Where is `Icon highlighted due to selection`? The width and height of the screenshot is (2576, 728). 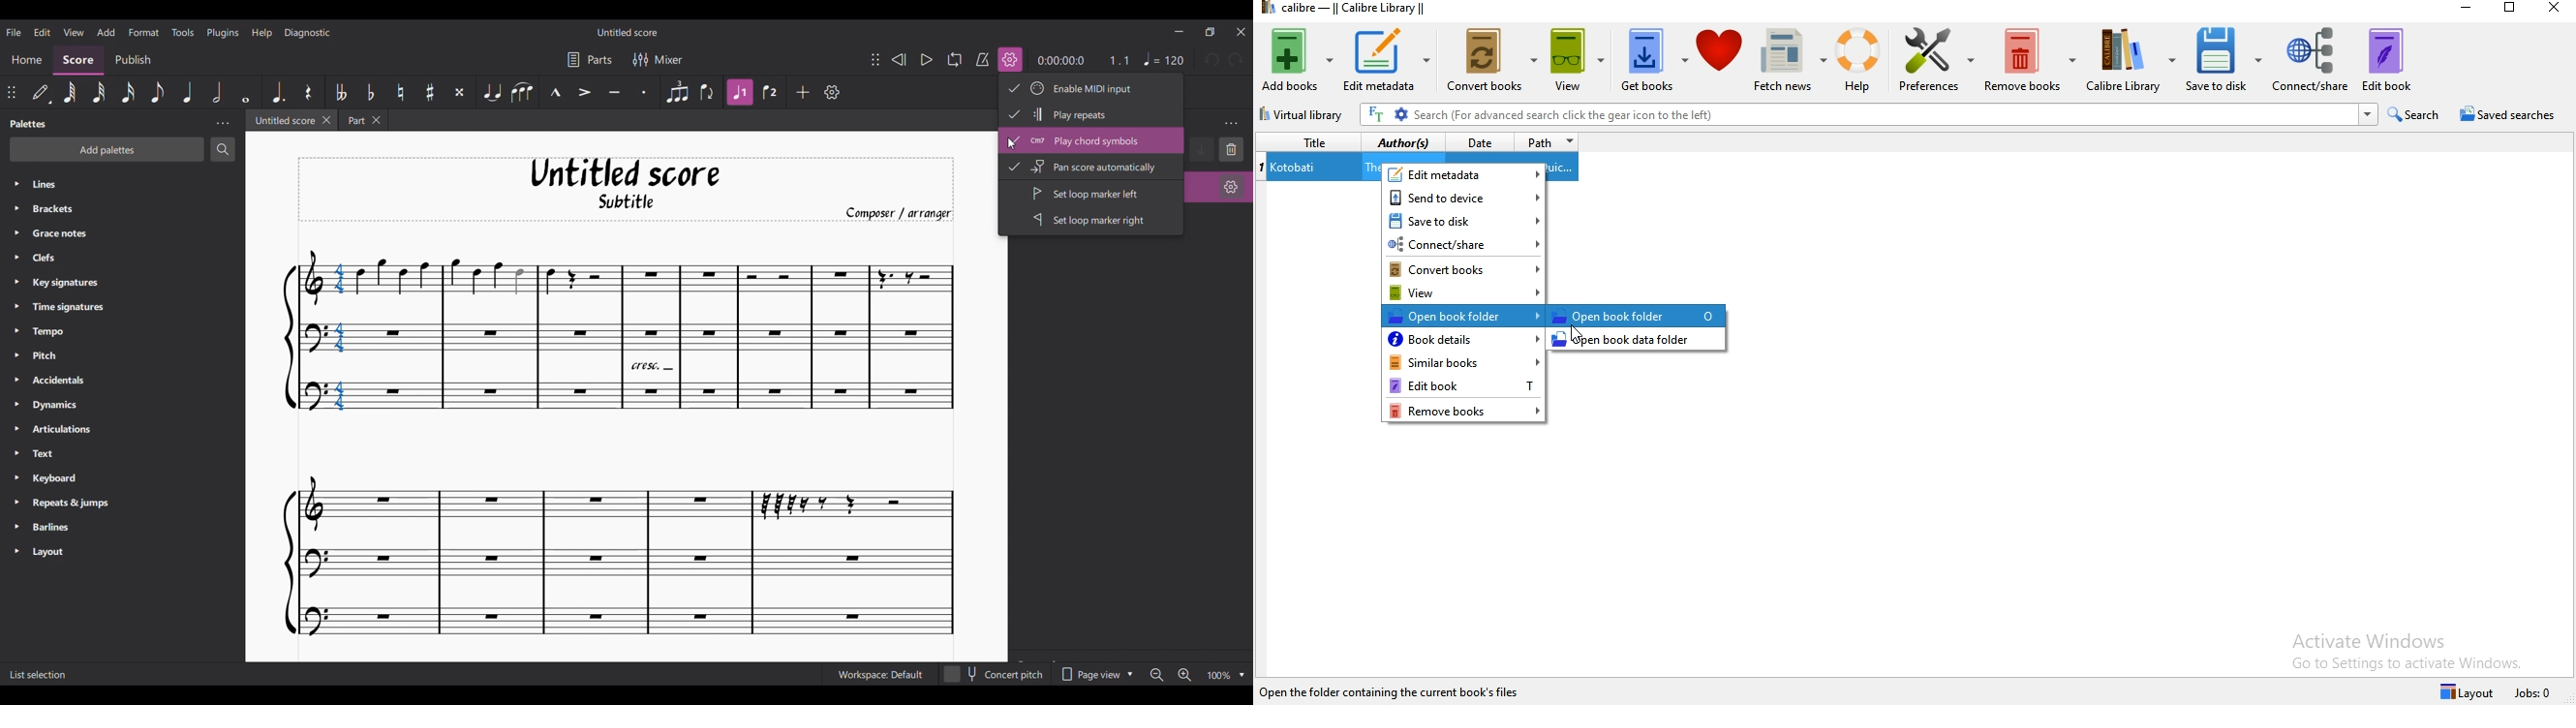 Icon highlighted due to selection is located at coordinates (1010, 59).